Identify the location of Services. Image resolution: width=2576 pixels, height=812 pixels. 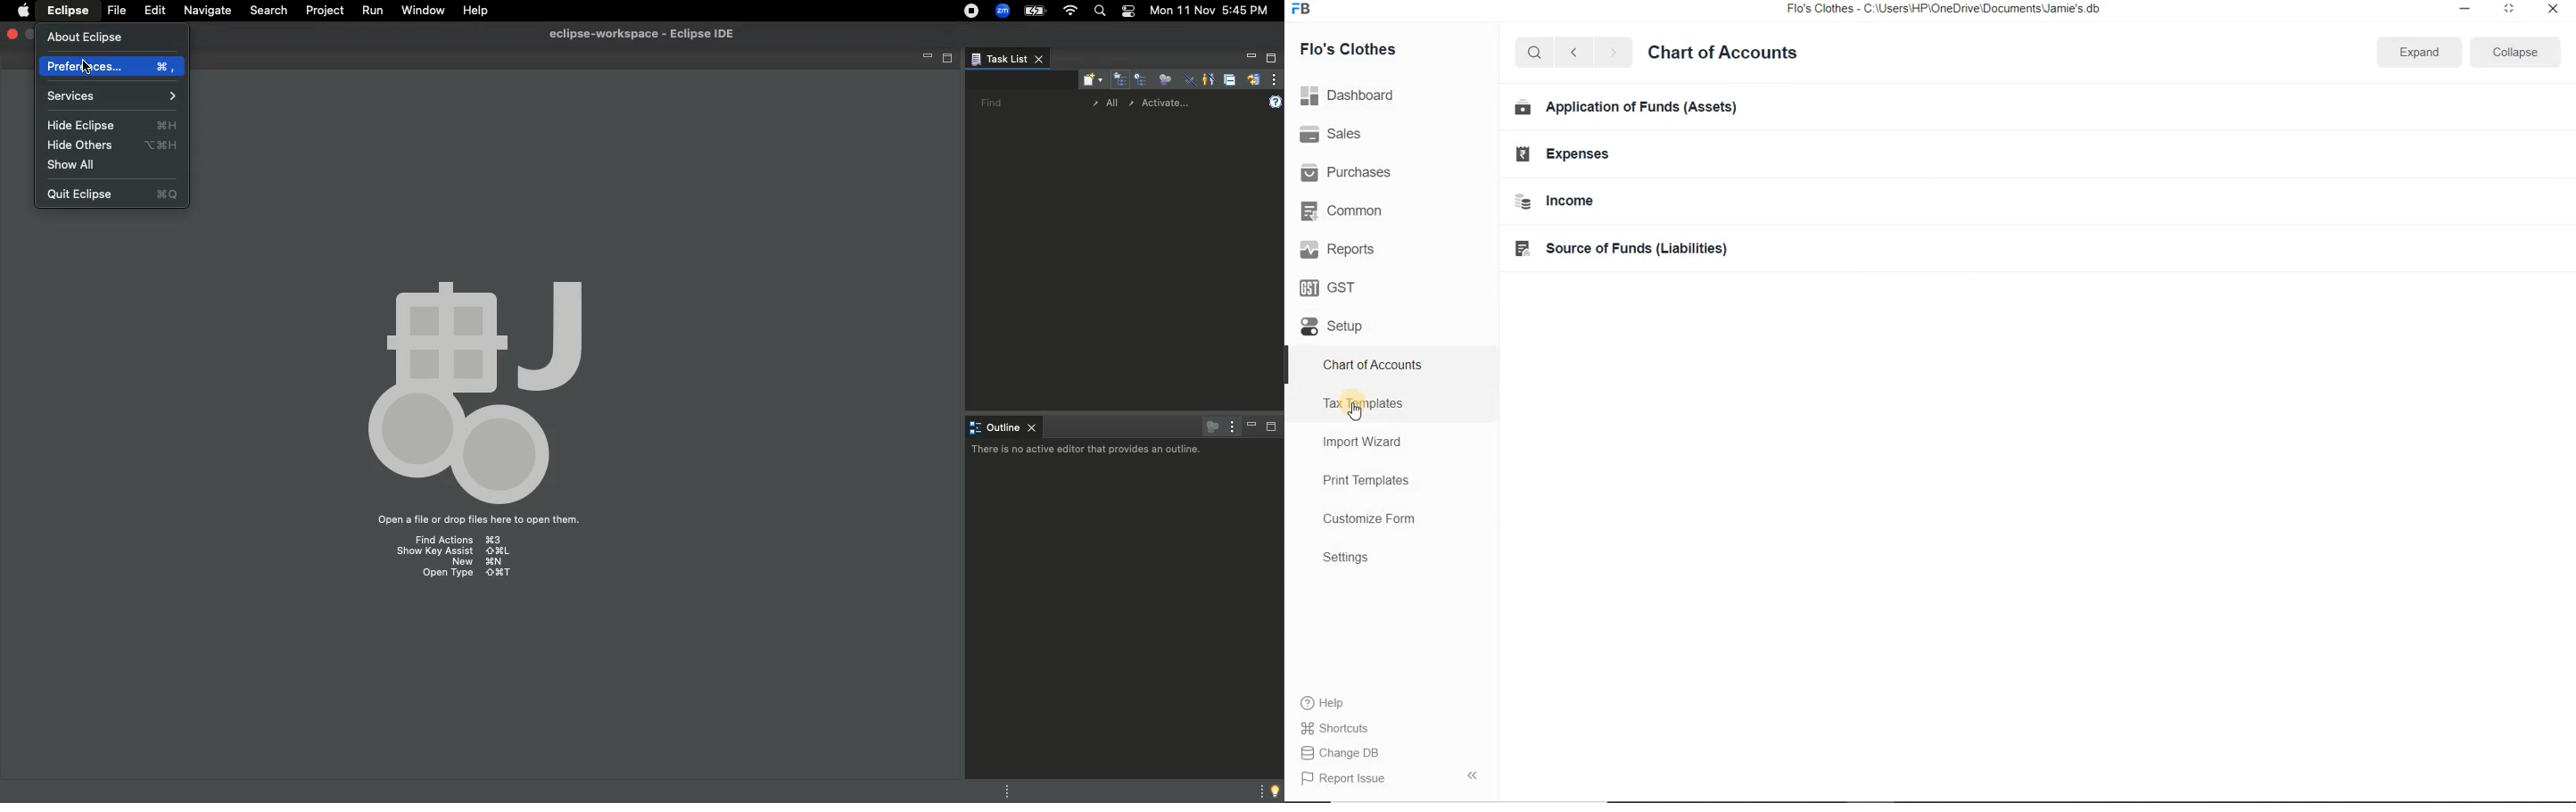
(111, 95).